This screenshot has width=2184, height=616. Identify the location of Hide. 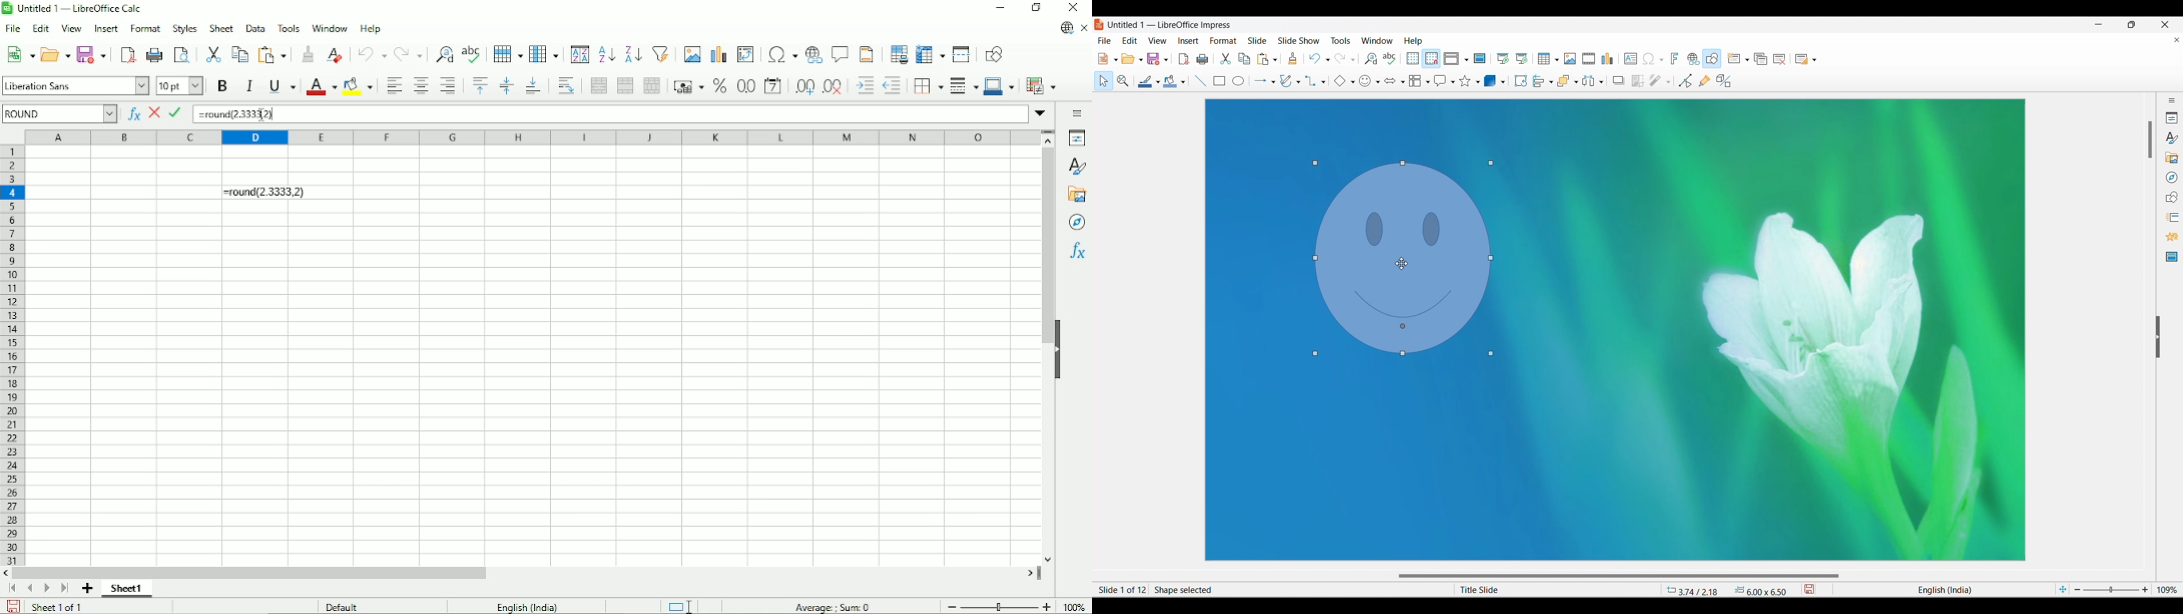
(1060, 342).